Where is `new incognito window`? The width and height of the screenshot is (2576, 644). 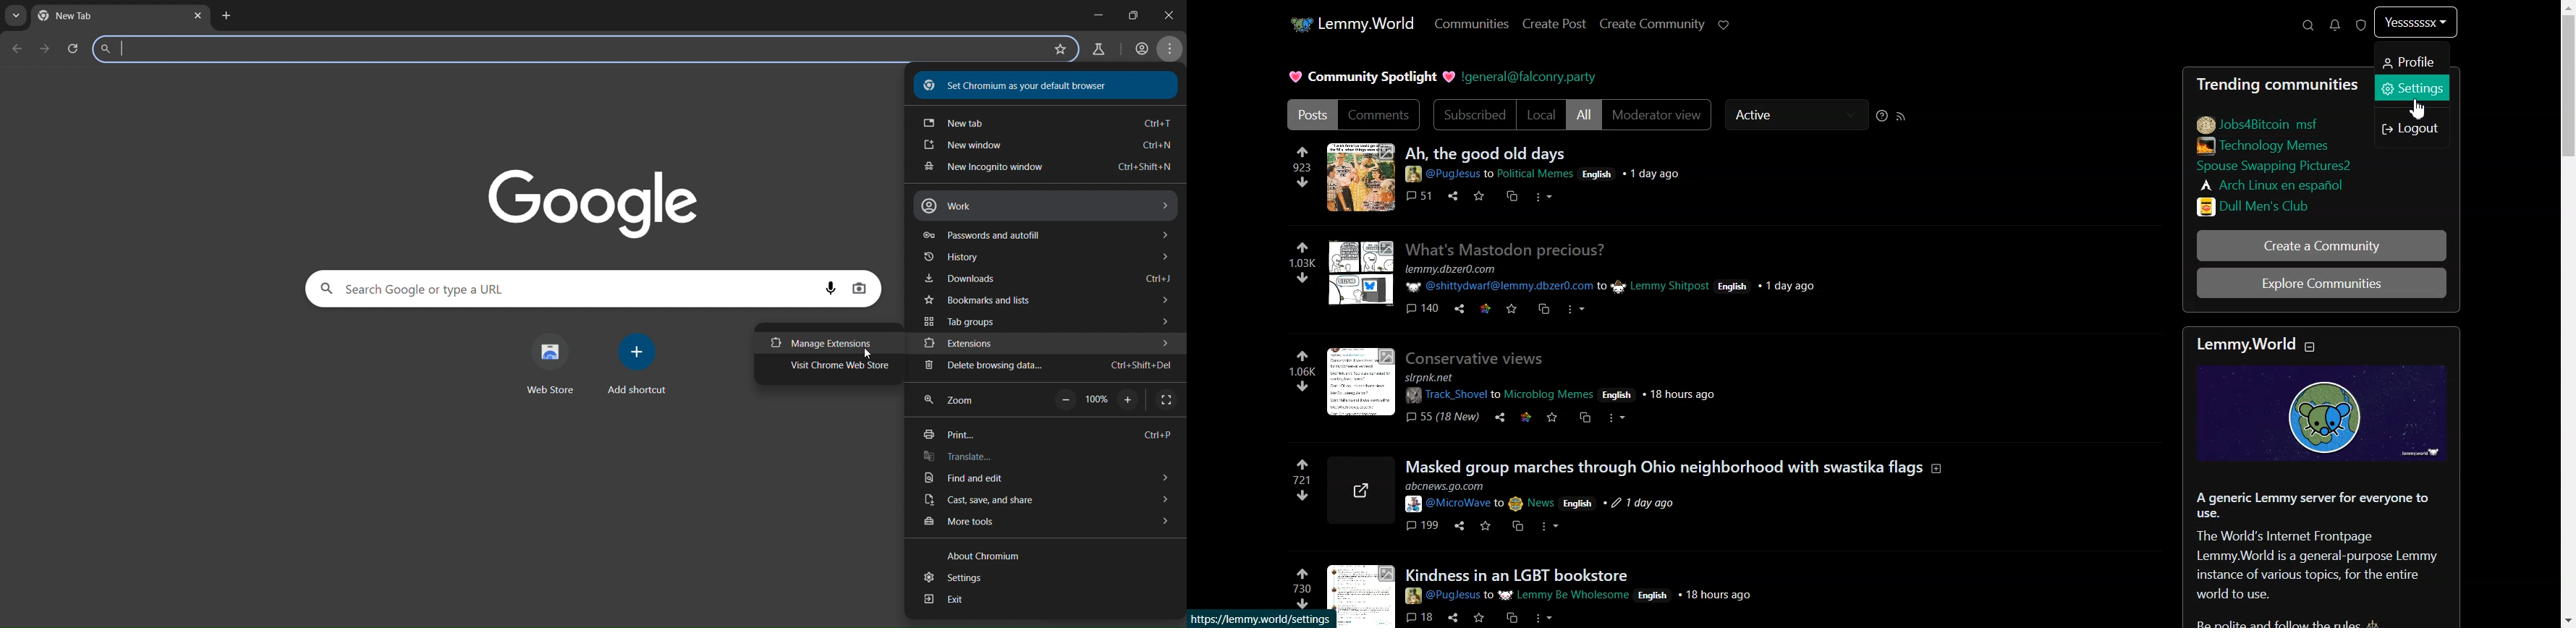 new incognito window is located at coordinates (1046, 169).